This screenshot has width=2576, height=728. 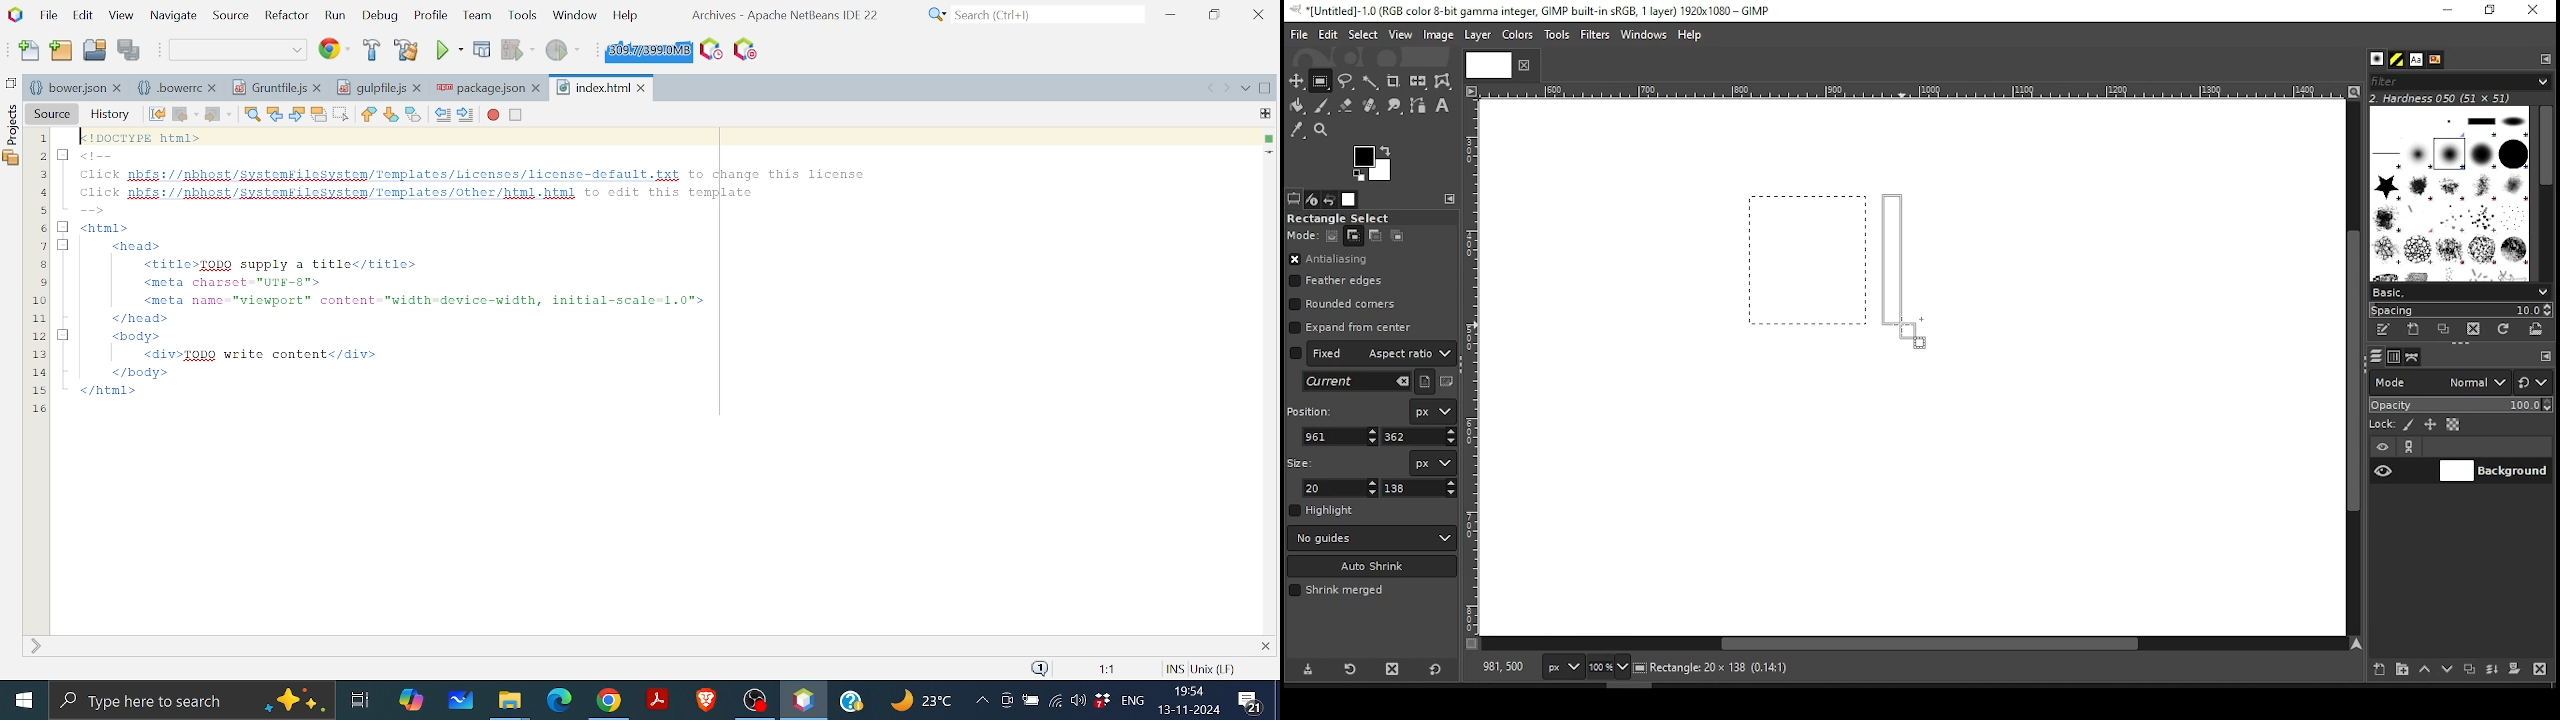 I want to click on , so click(x=1485, y=64).